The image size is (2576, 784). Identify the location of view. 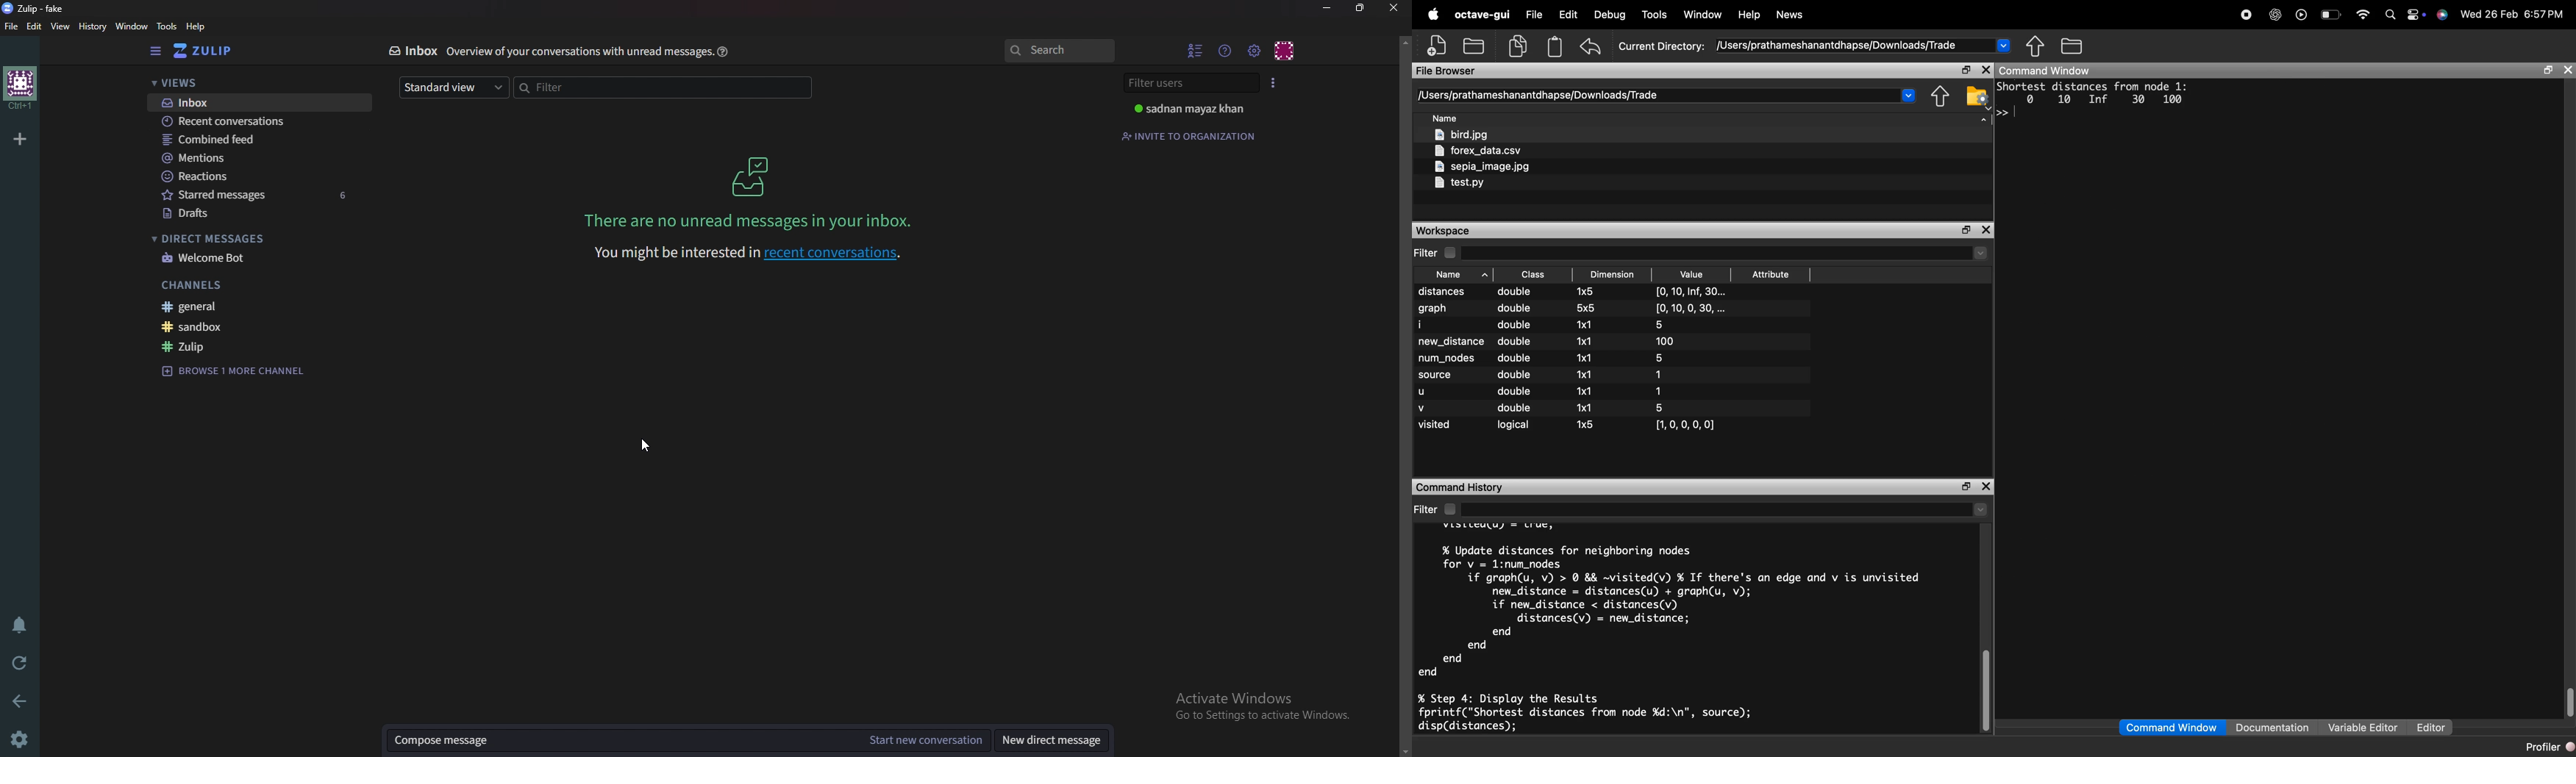
(62, 26).